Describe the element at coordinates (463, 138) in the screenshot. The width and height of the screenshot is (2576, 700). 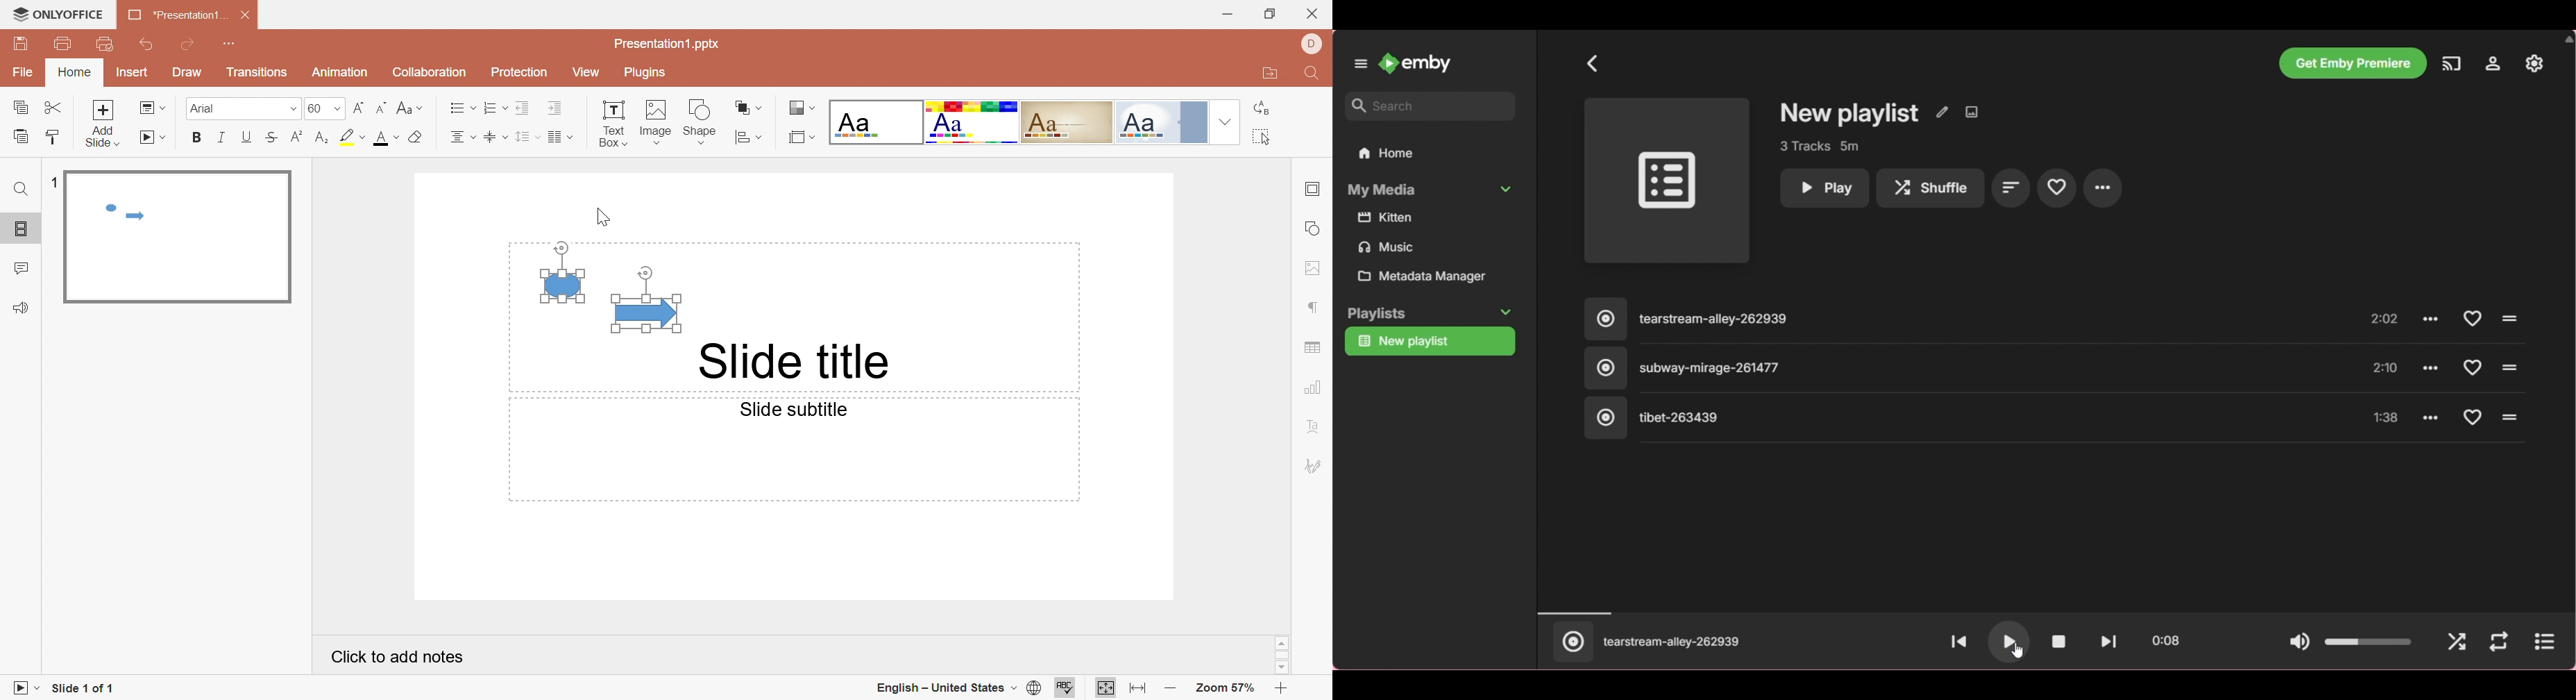
I see `Center Text` at that location.